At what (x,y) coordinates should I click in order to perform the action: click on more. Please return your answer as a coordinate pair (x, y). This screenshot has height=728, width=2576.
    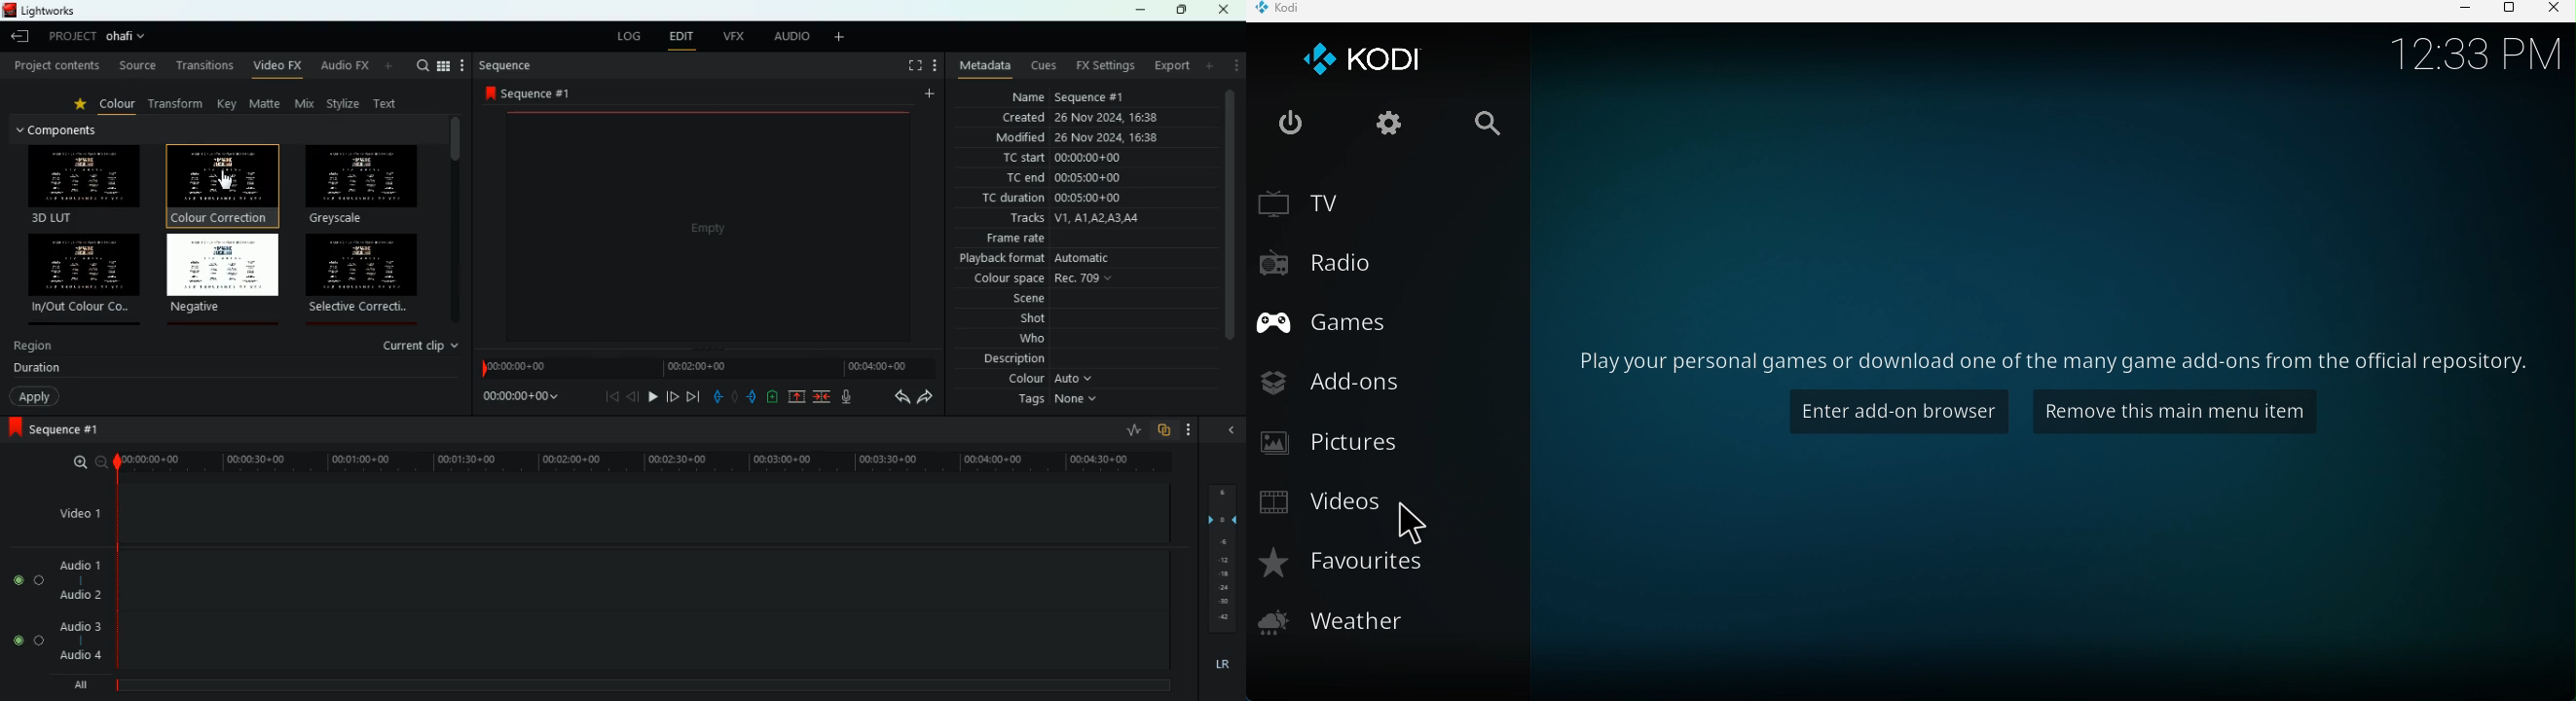
    Looking at the image, I should click on (1209, 66).